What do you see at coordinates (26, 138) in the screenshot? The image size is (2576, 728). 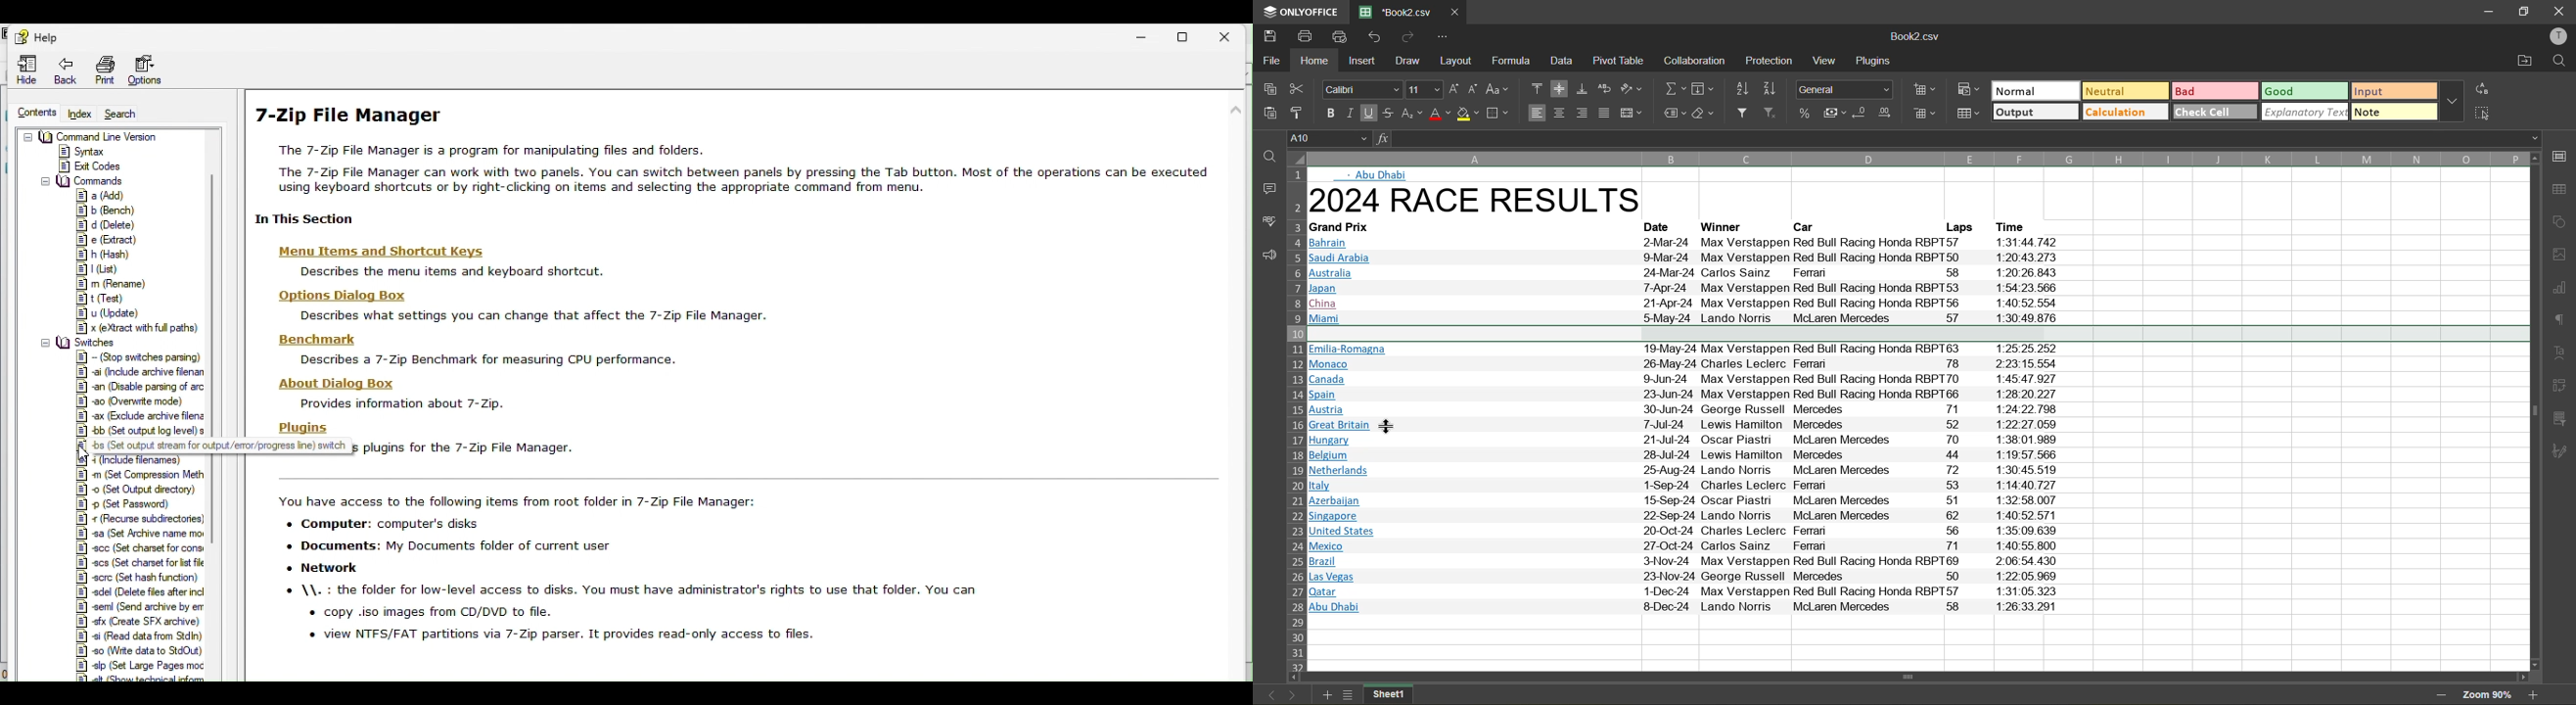 I see `collapse` at bounding box center [26, 138].